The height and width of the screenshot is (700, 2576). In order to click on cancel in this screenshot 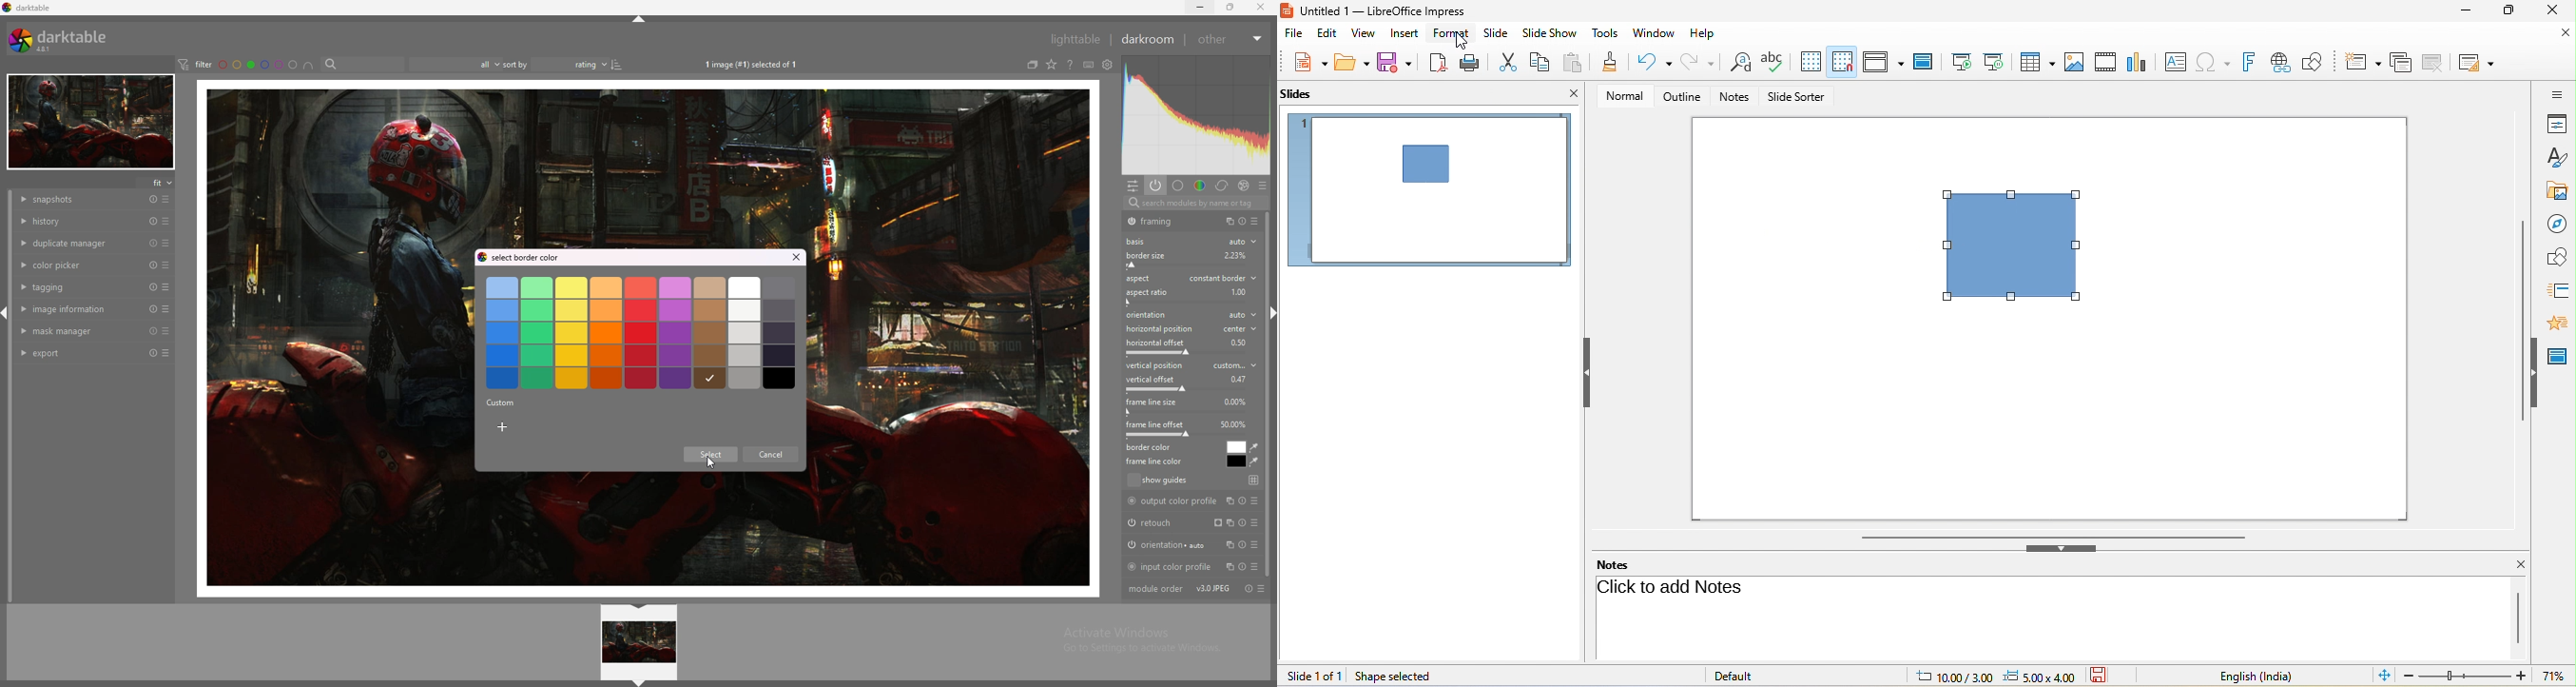, I will do `click(769, 457)`.